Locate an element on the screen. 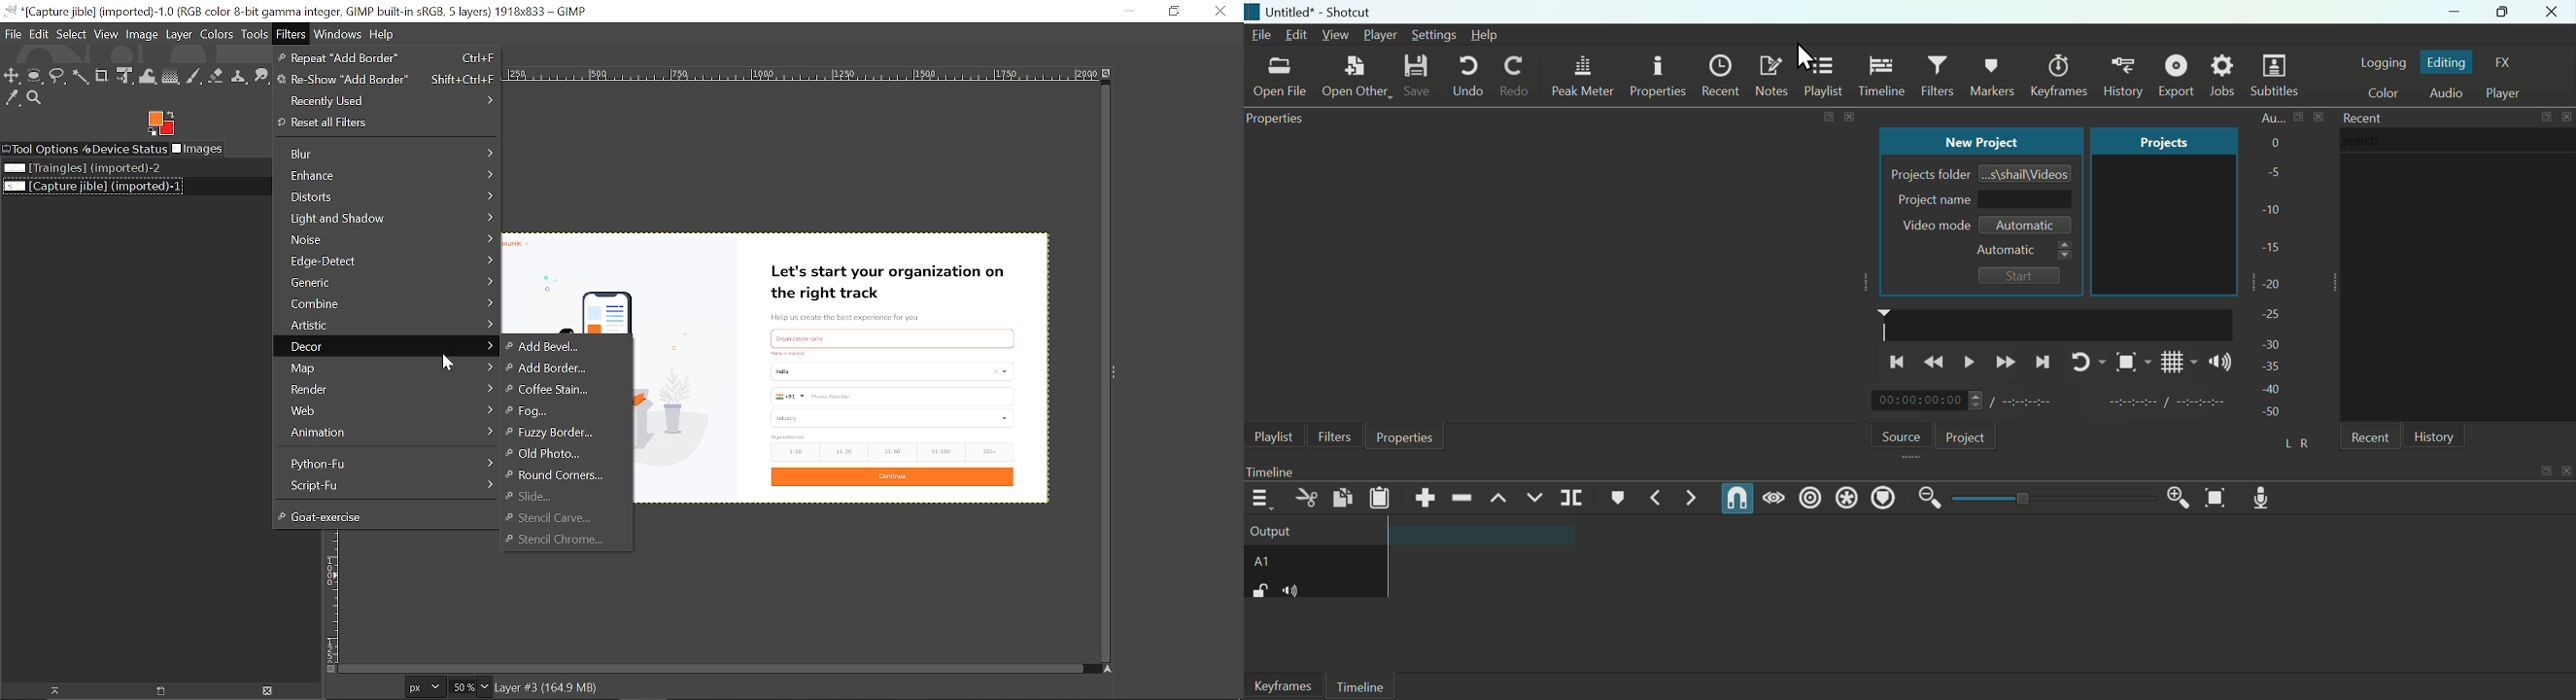 This screenshot has height=700, width=2576. -35 is located at coordinates (2269, 365).